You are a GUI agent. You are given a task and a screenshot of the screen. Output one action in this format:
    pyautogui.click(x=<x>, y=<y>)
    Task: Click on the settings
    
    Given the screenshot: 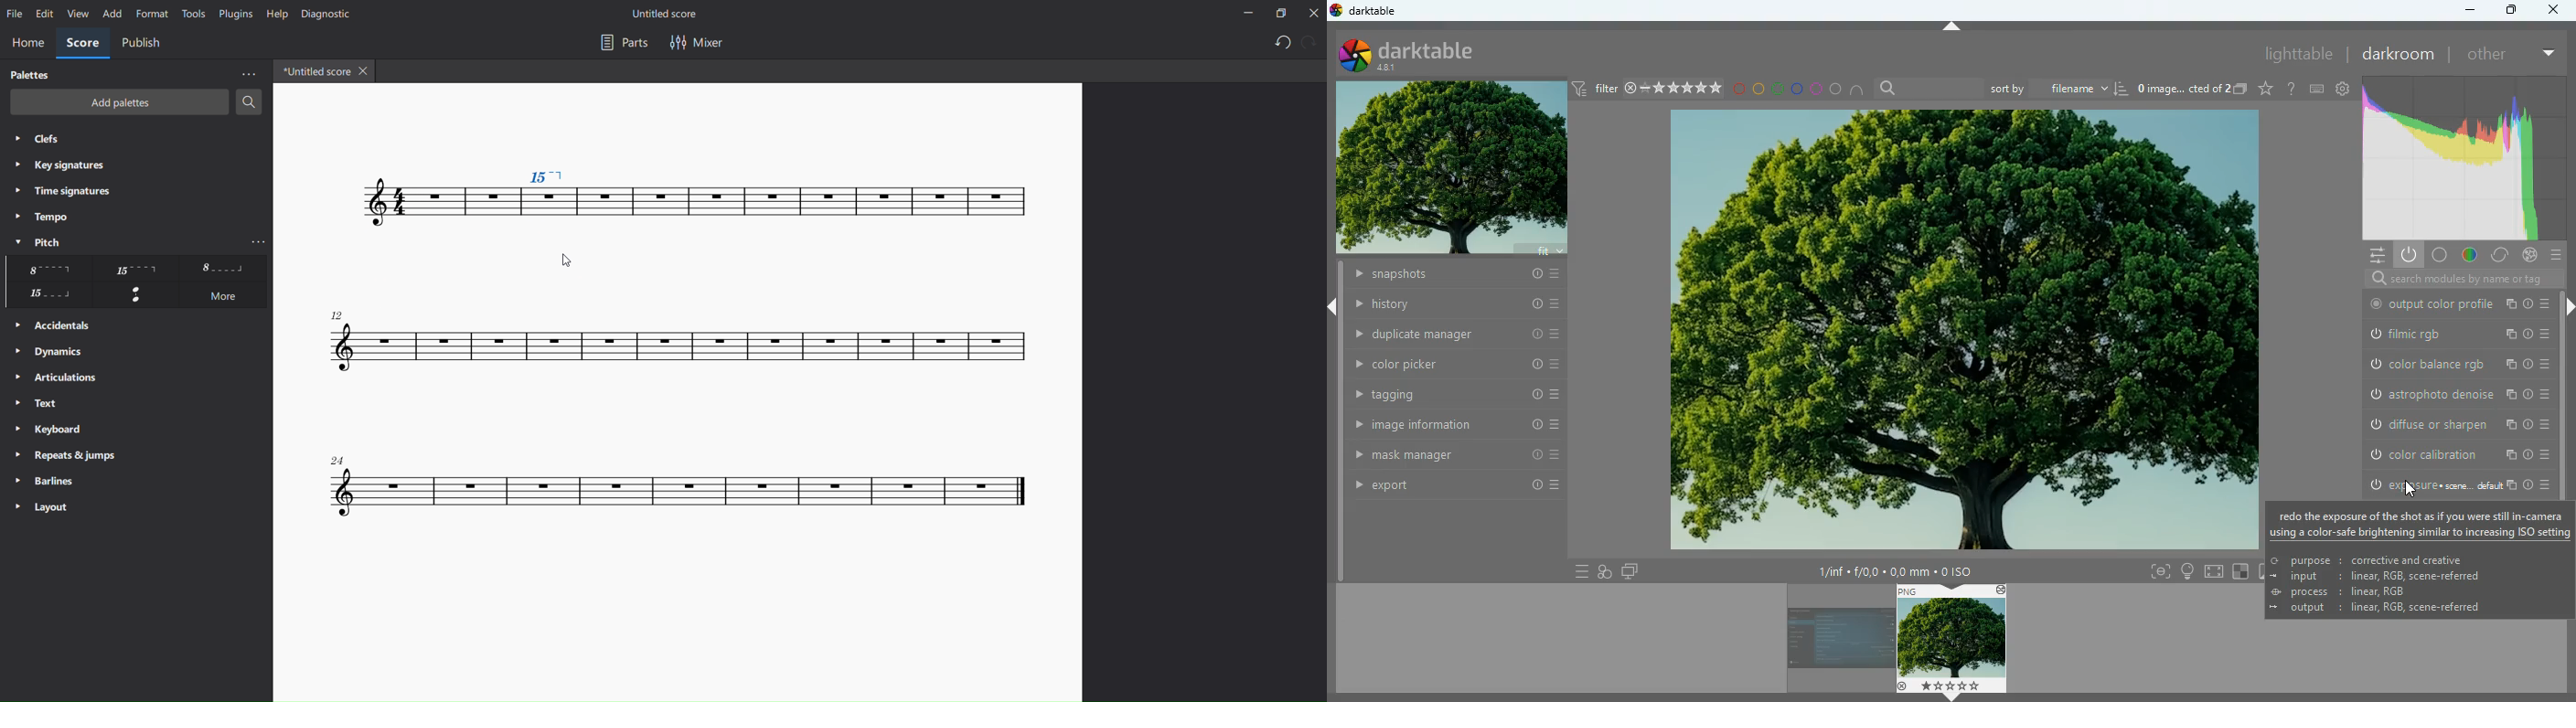 What is the action you would take?
    pyautogui.click(x=2292, y=91)
    